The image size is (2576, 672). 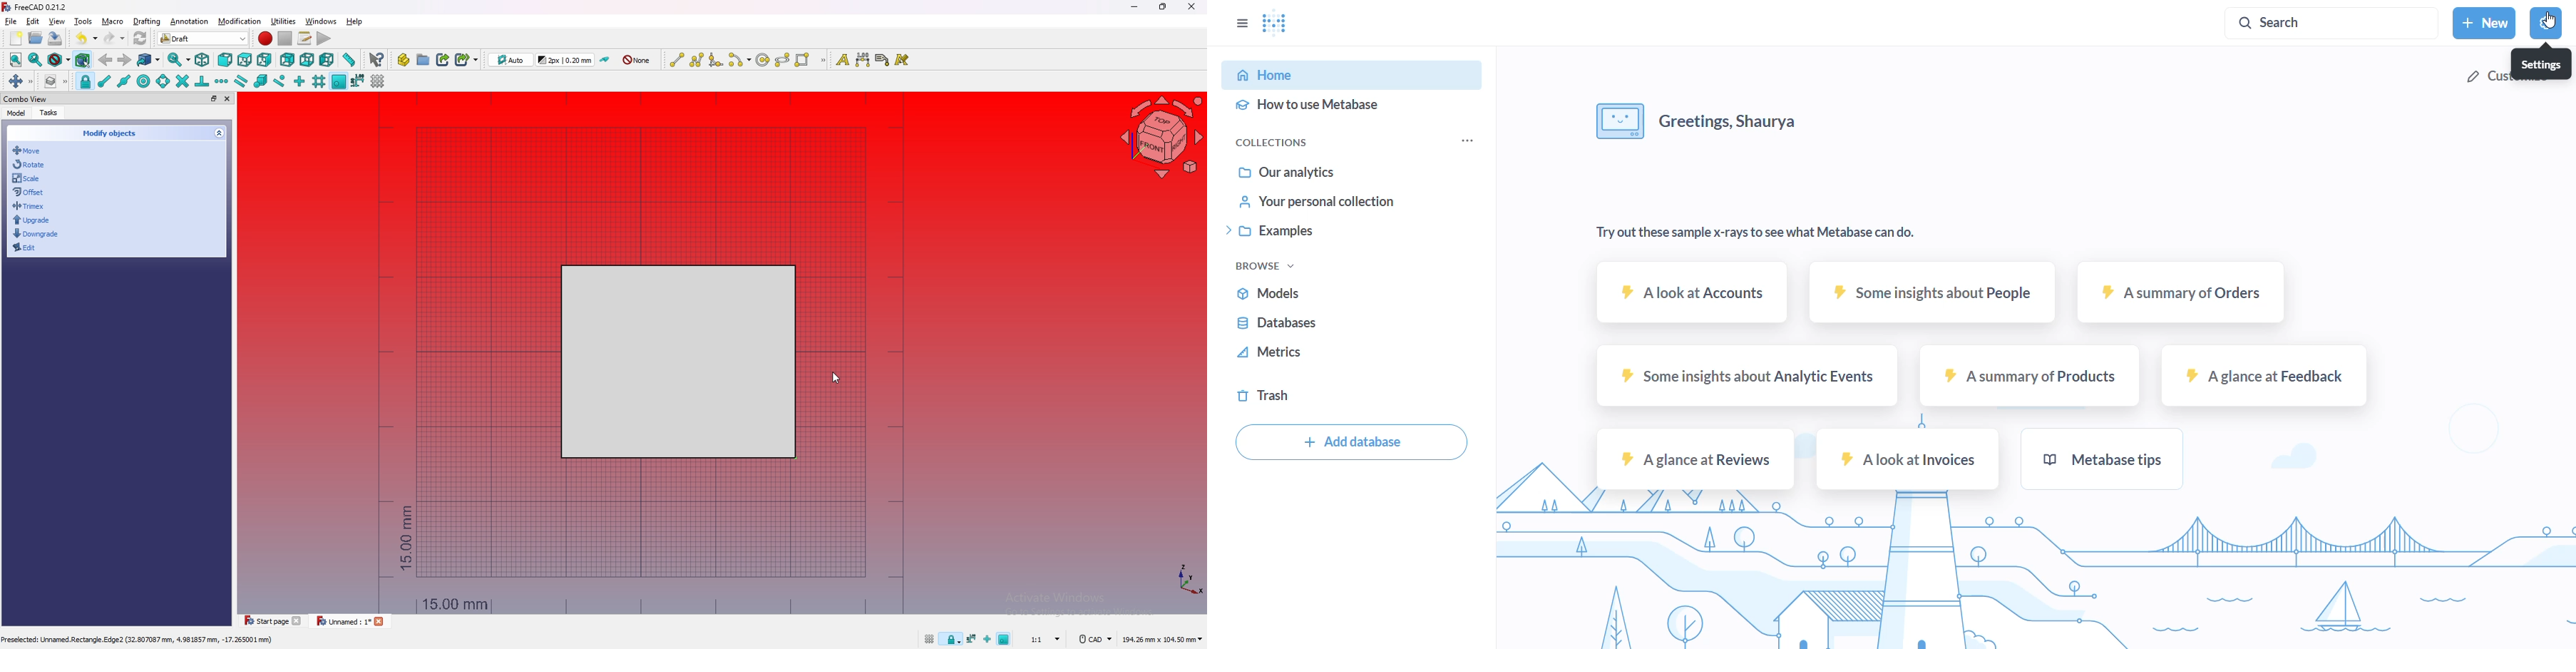 What do you see at coordinates (344, 622) in the screenshot?
I see `unnamed : 1*` at bounding box center [344, 622].